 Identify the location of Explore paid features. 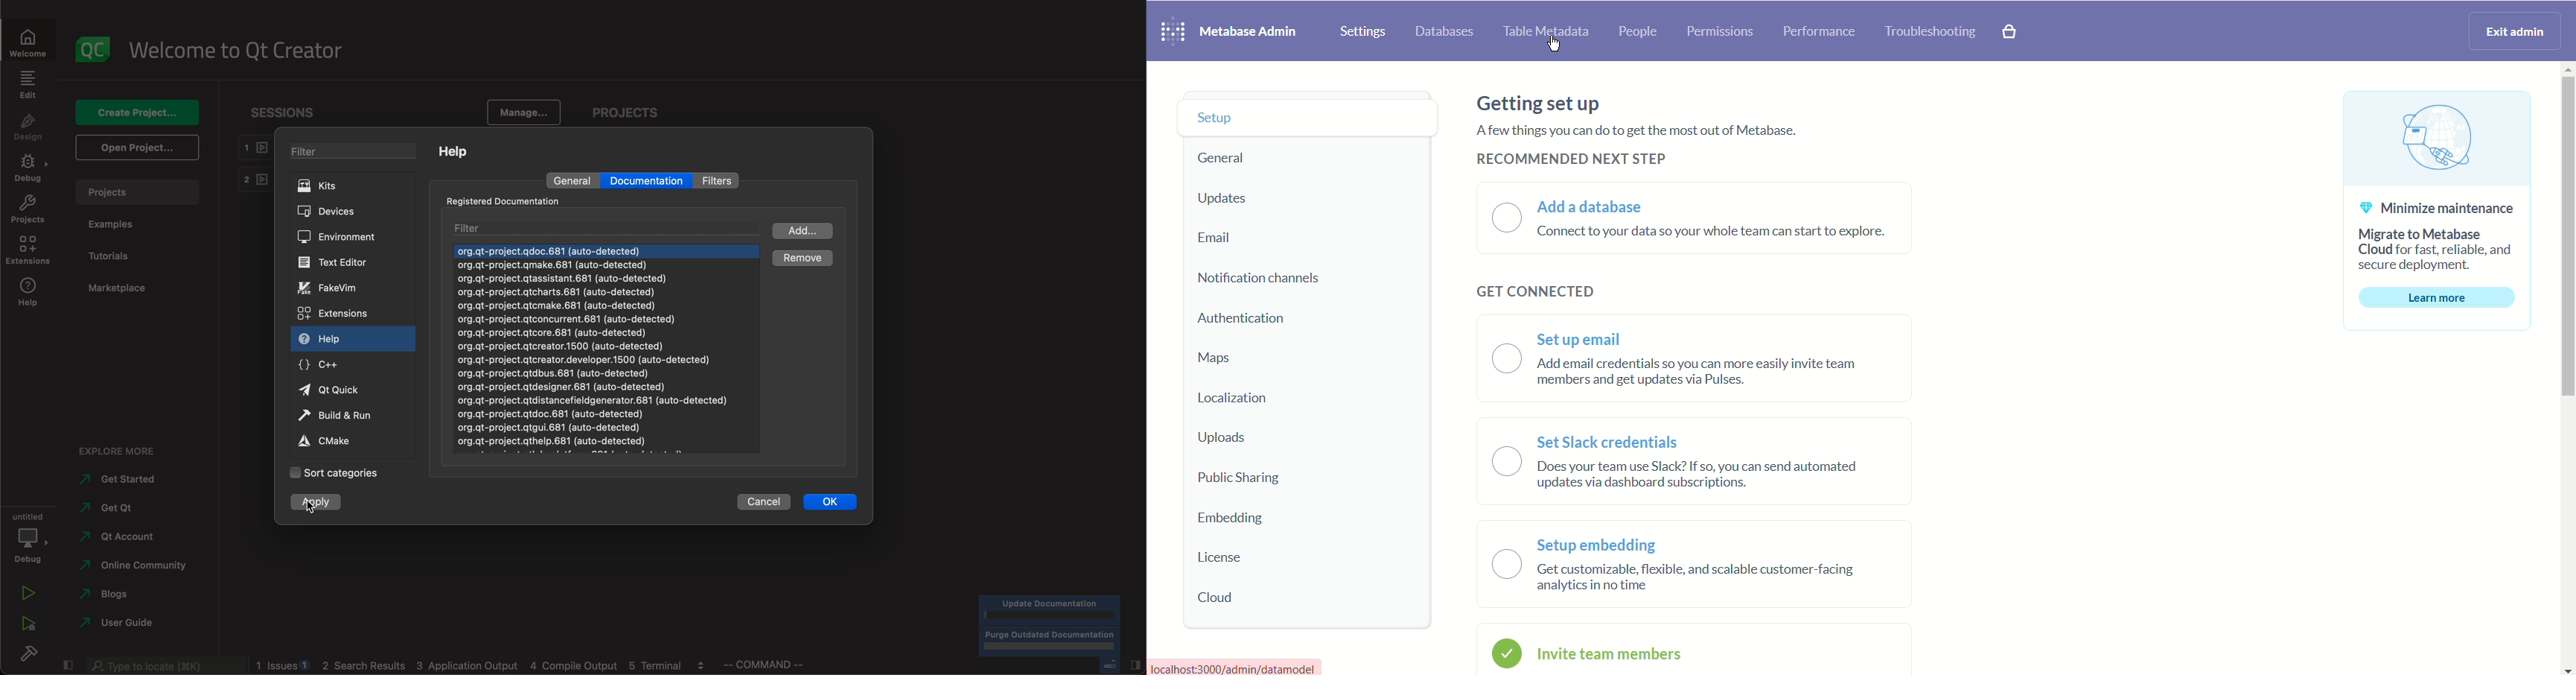
(2019, 32).